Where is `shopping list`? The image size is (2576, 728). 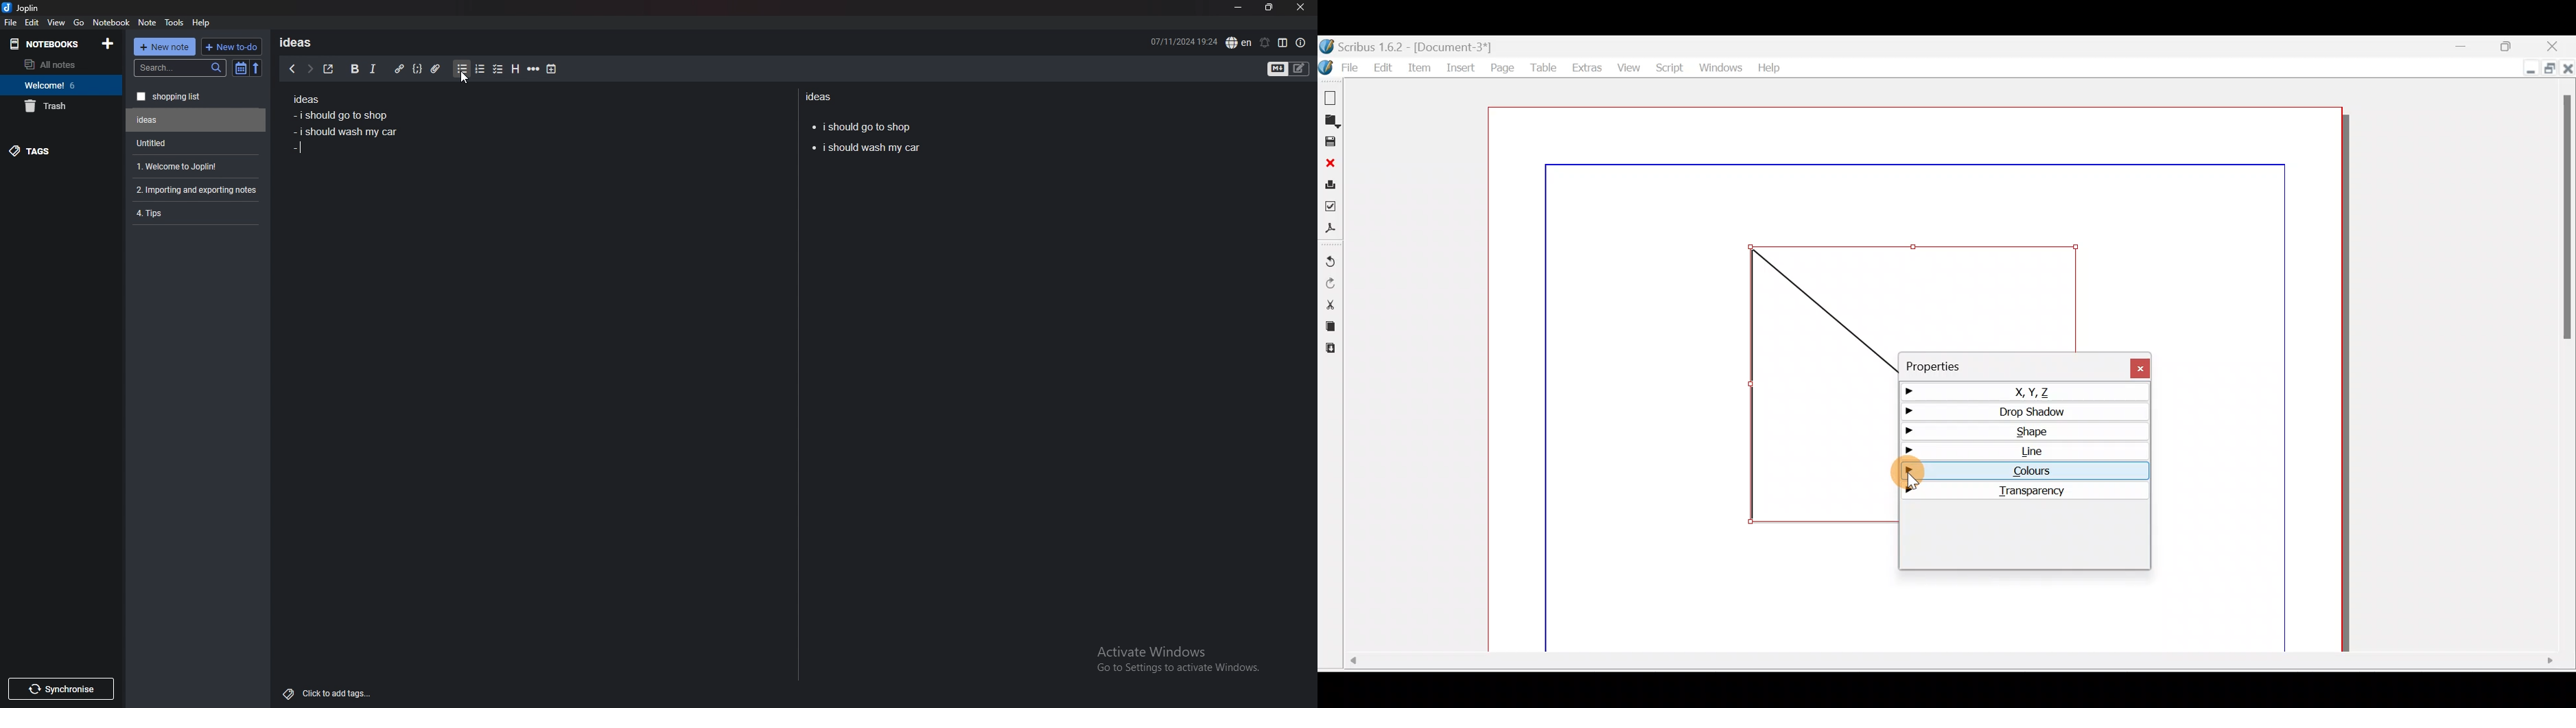 shopping list is located at coordinates (196, 97).